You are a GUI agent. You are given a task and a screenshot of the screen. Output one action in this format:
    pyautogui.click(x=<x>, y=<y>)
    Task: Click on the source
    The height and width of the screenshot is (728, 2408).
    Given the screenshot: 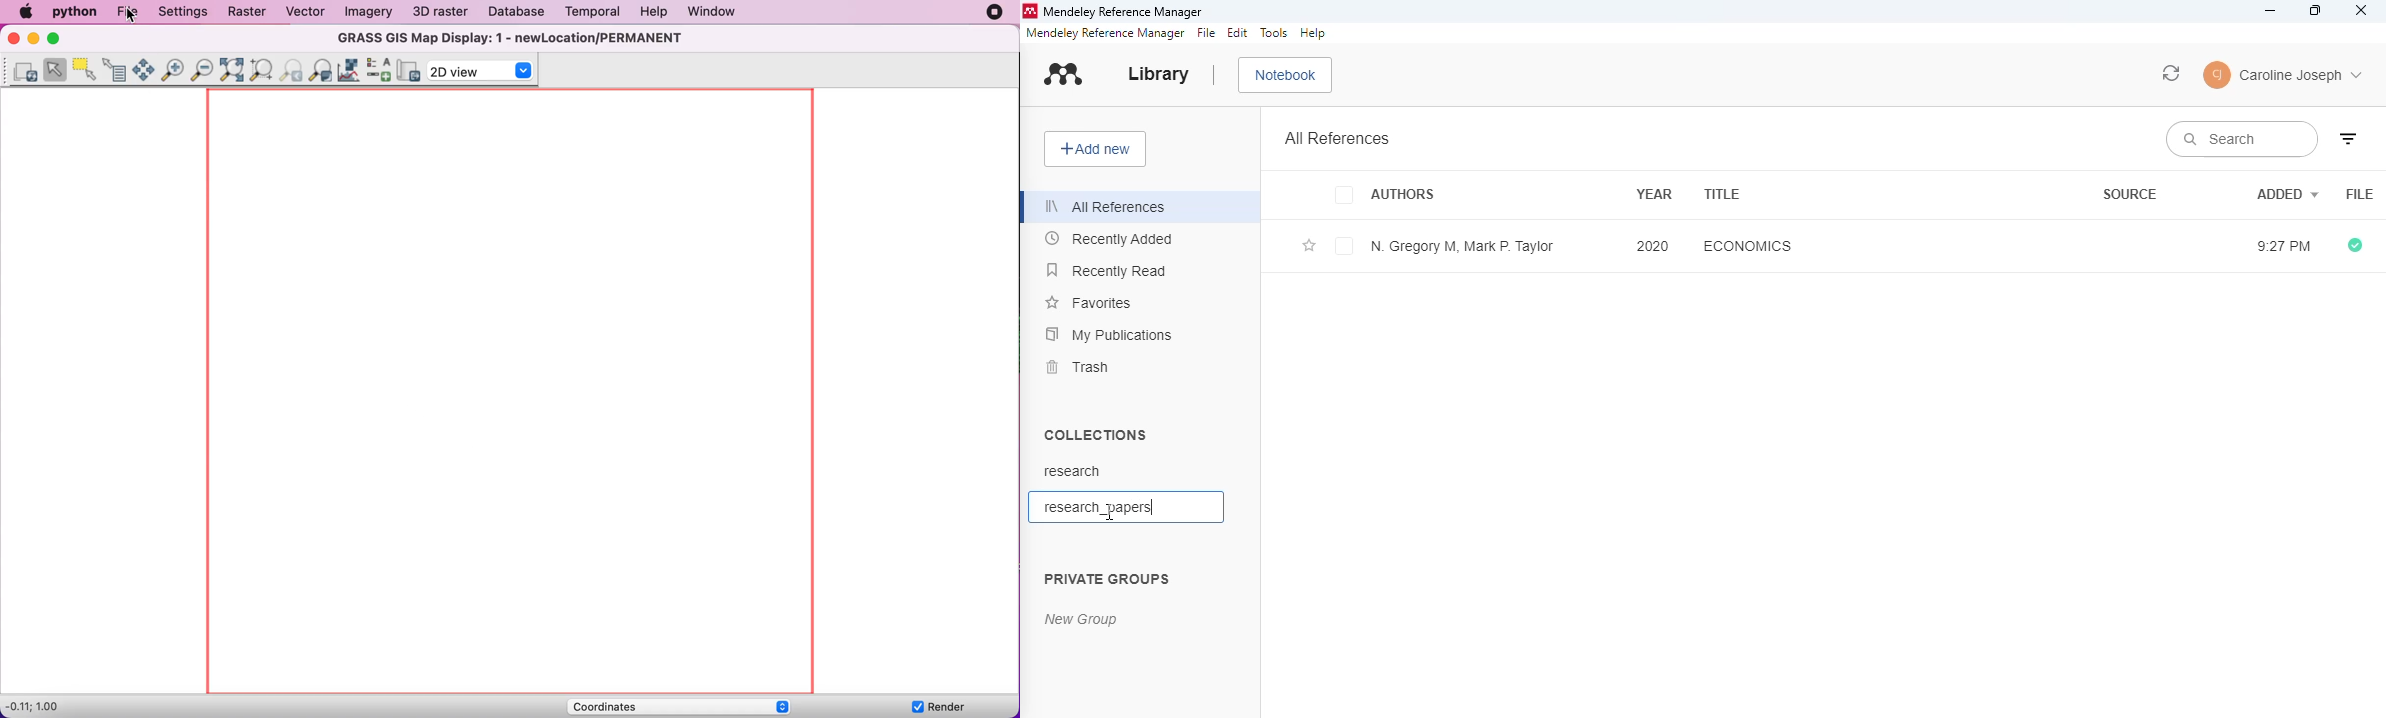 What is the action you would take?
    pyautogui.click(x=2130, y=194)
    